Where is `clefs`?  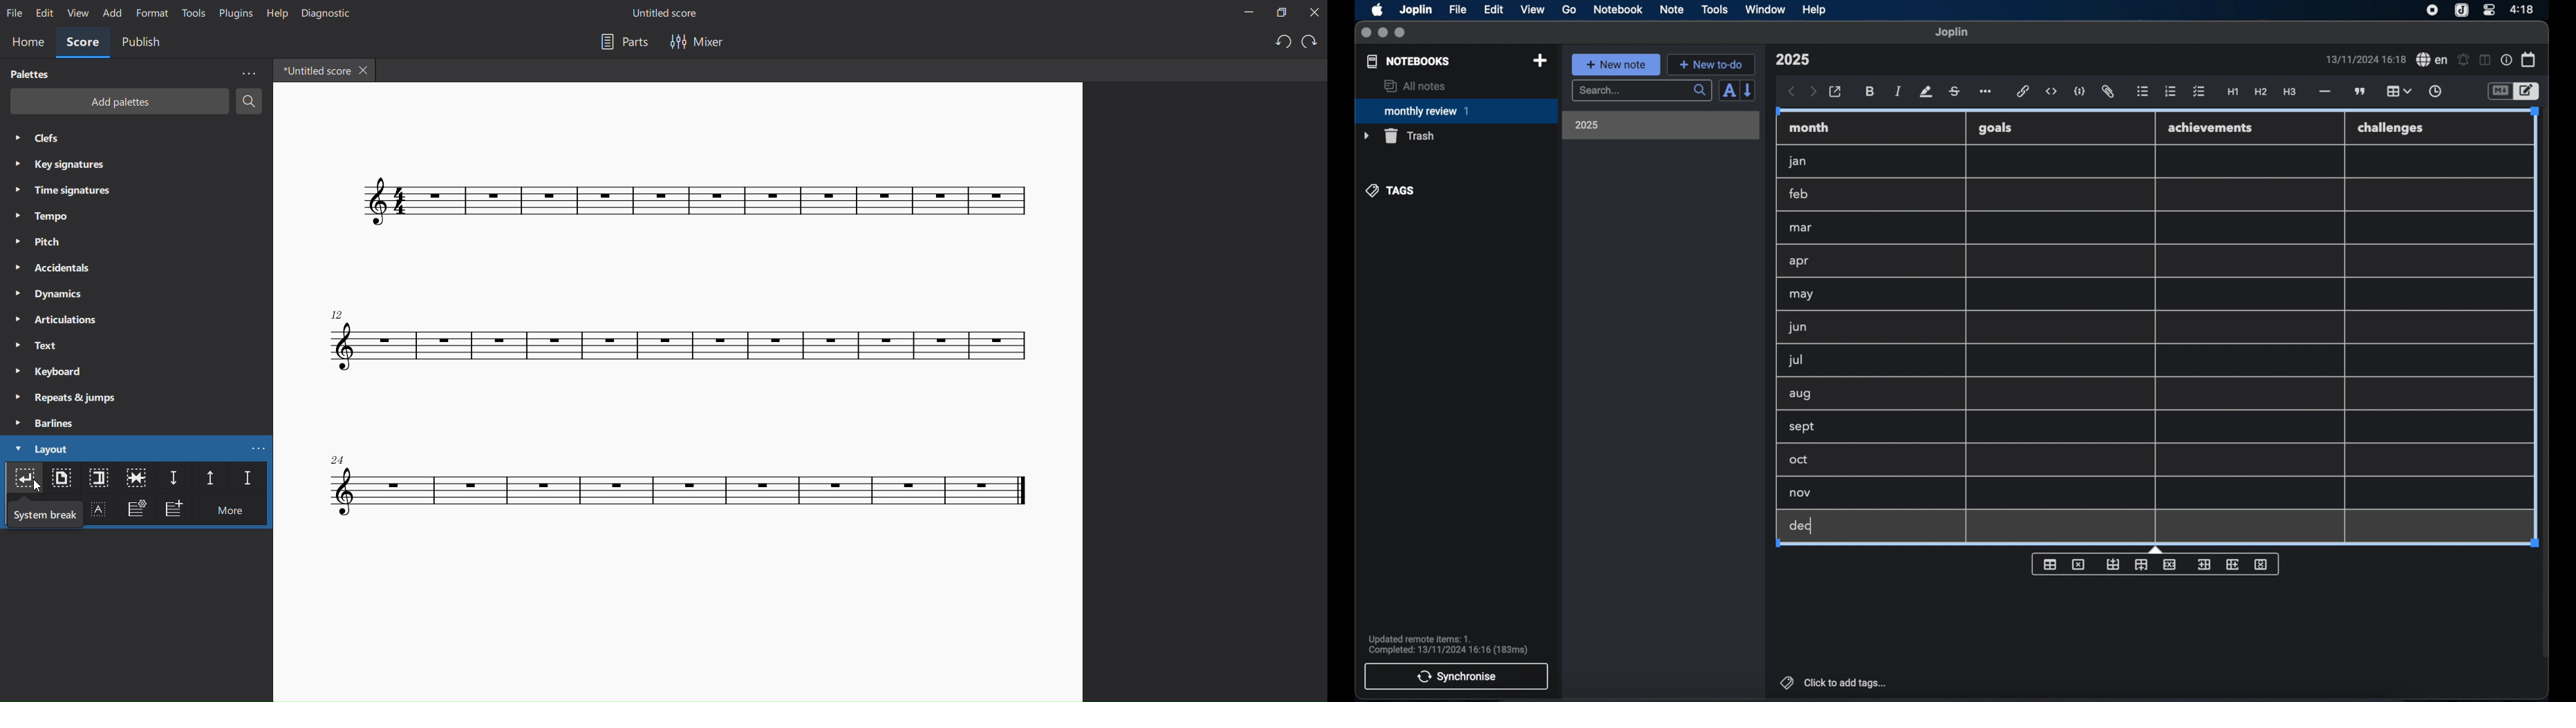 clefs is located at coordinates (44, 140).